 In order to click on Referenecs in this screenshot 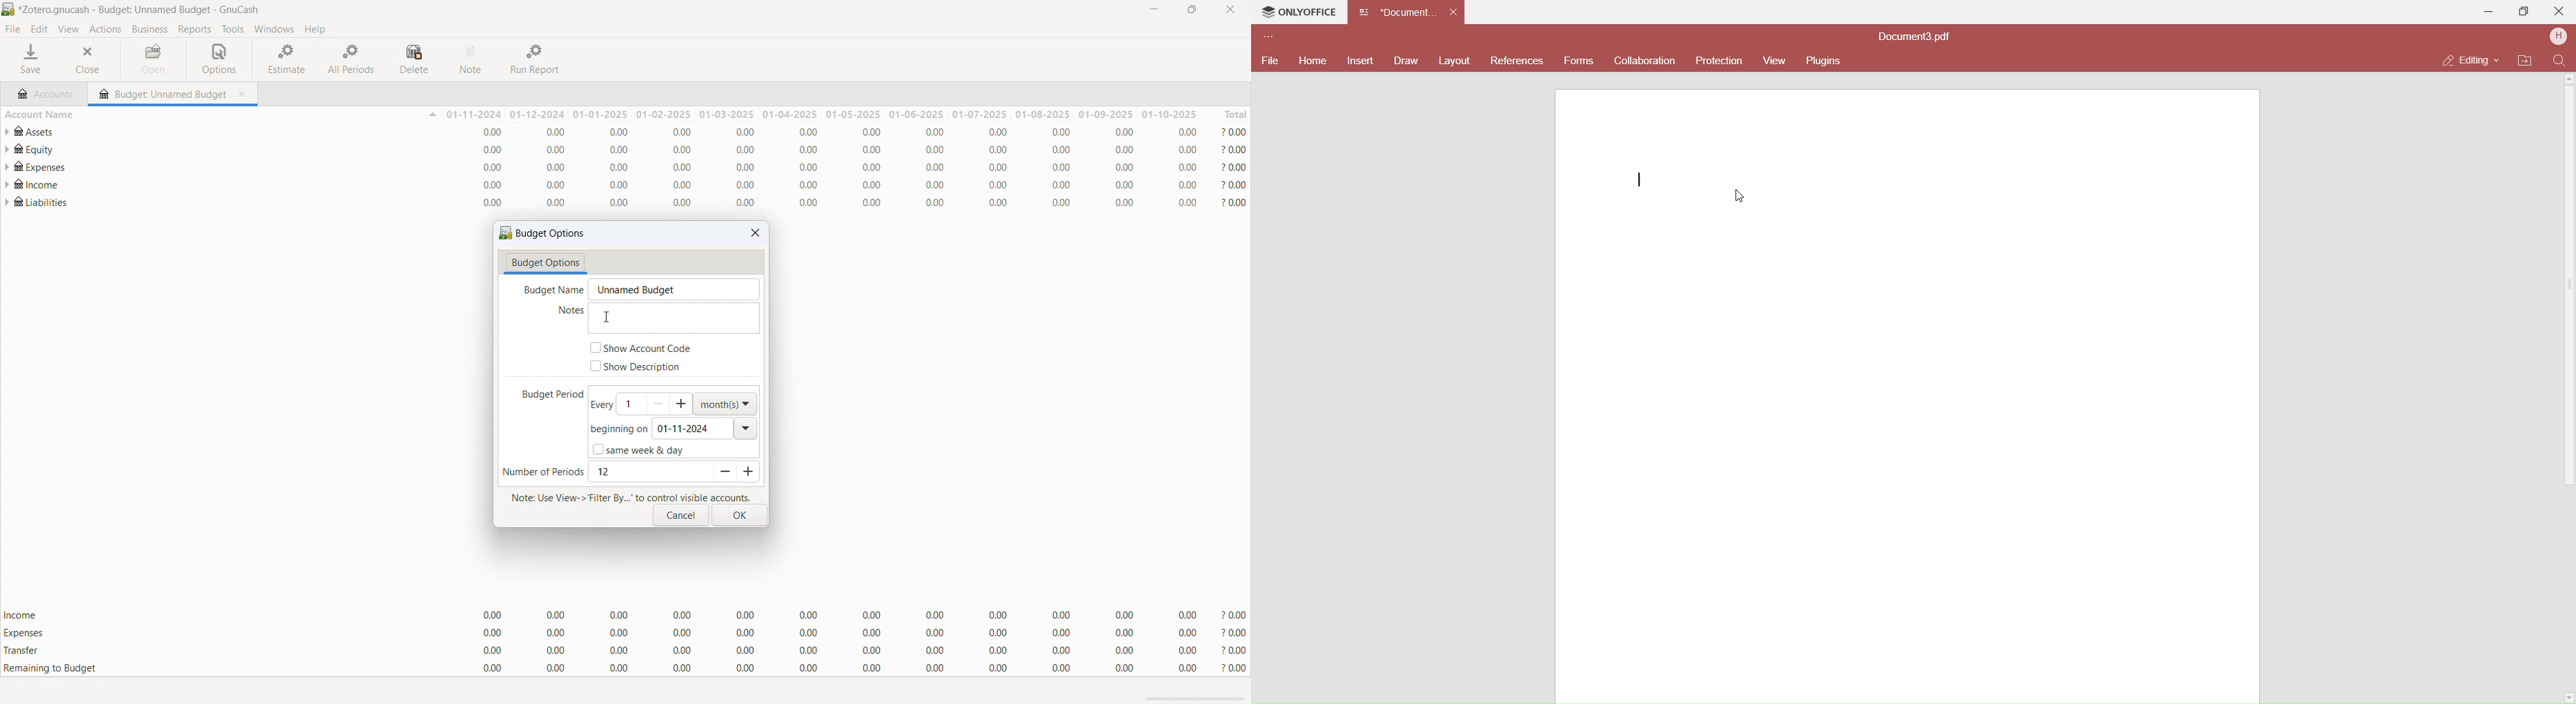, I will do `click(1517, 62)`.